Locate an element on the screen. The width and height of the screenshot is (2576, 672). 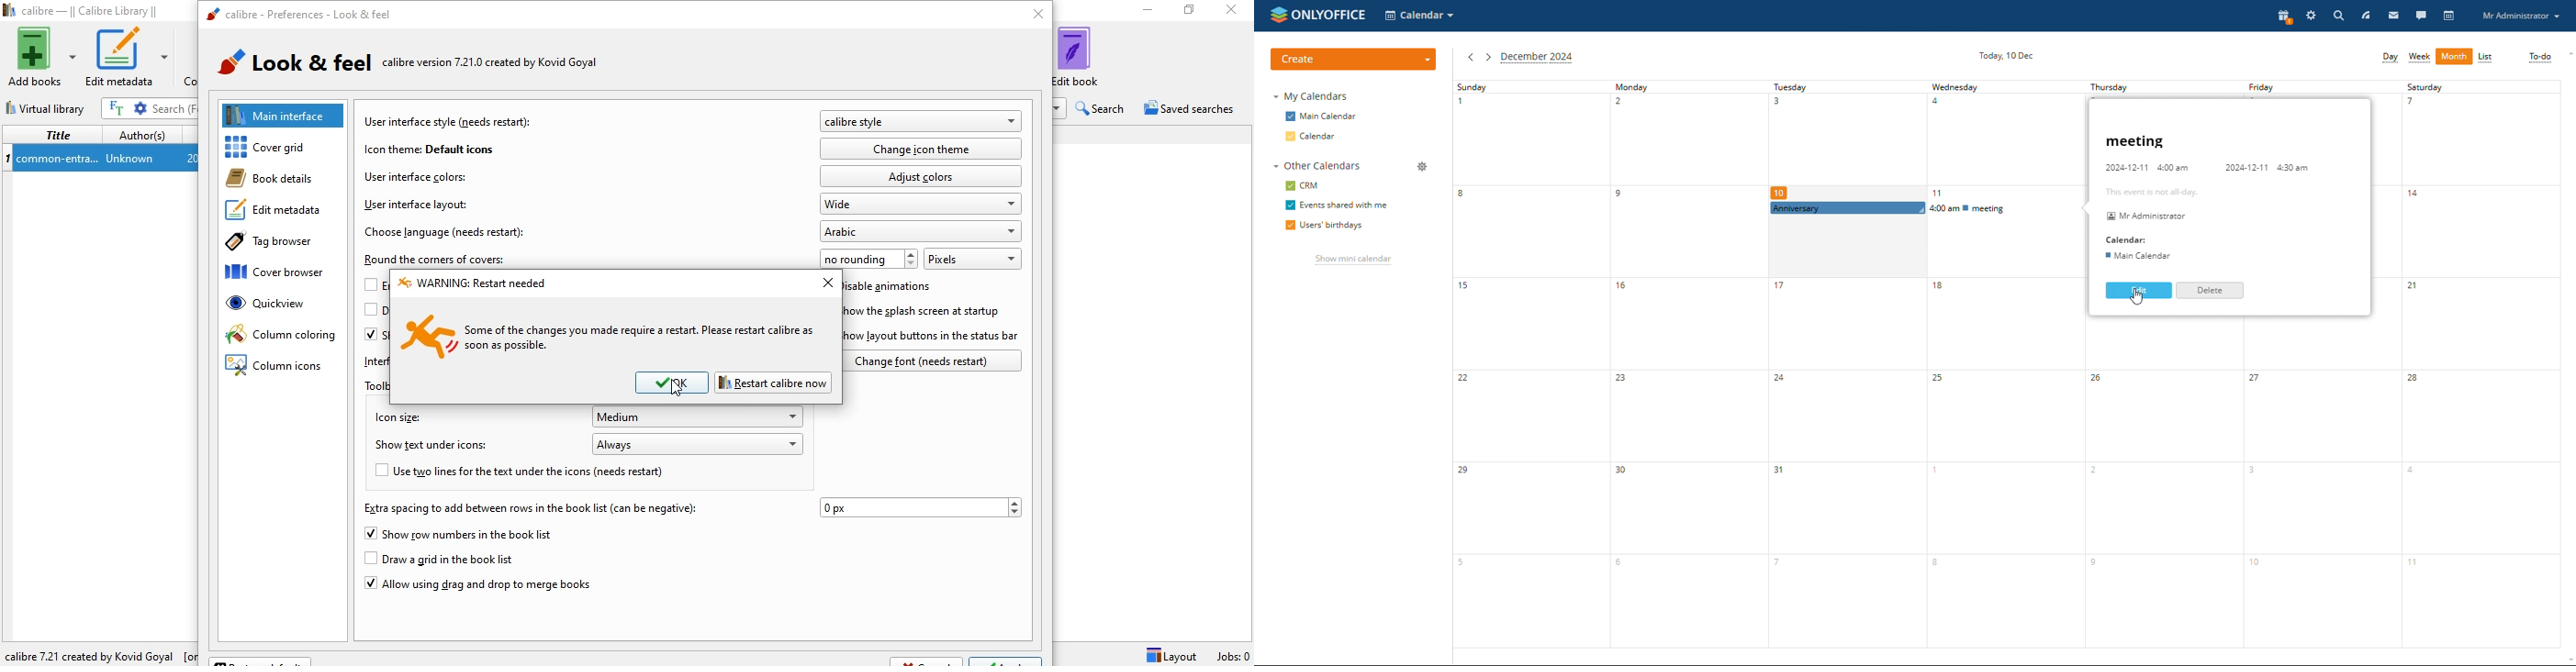
Arabic is located at coordinates (923, 231).